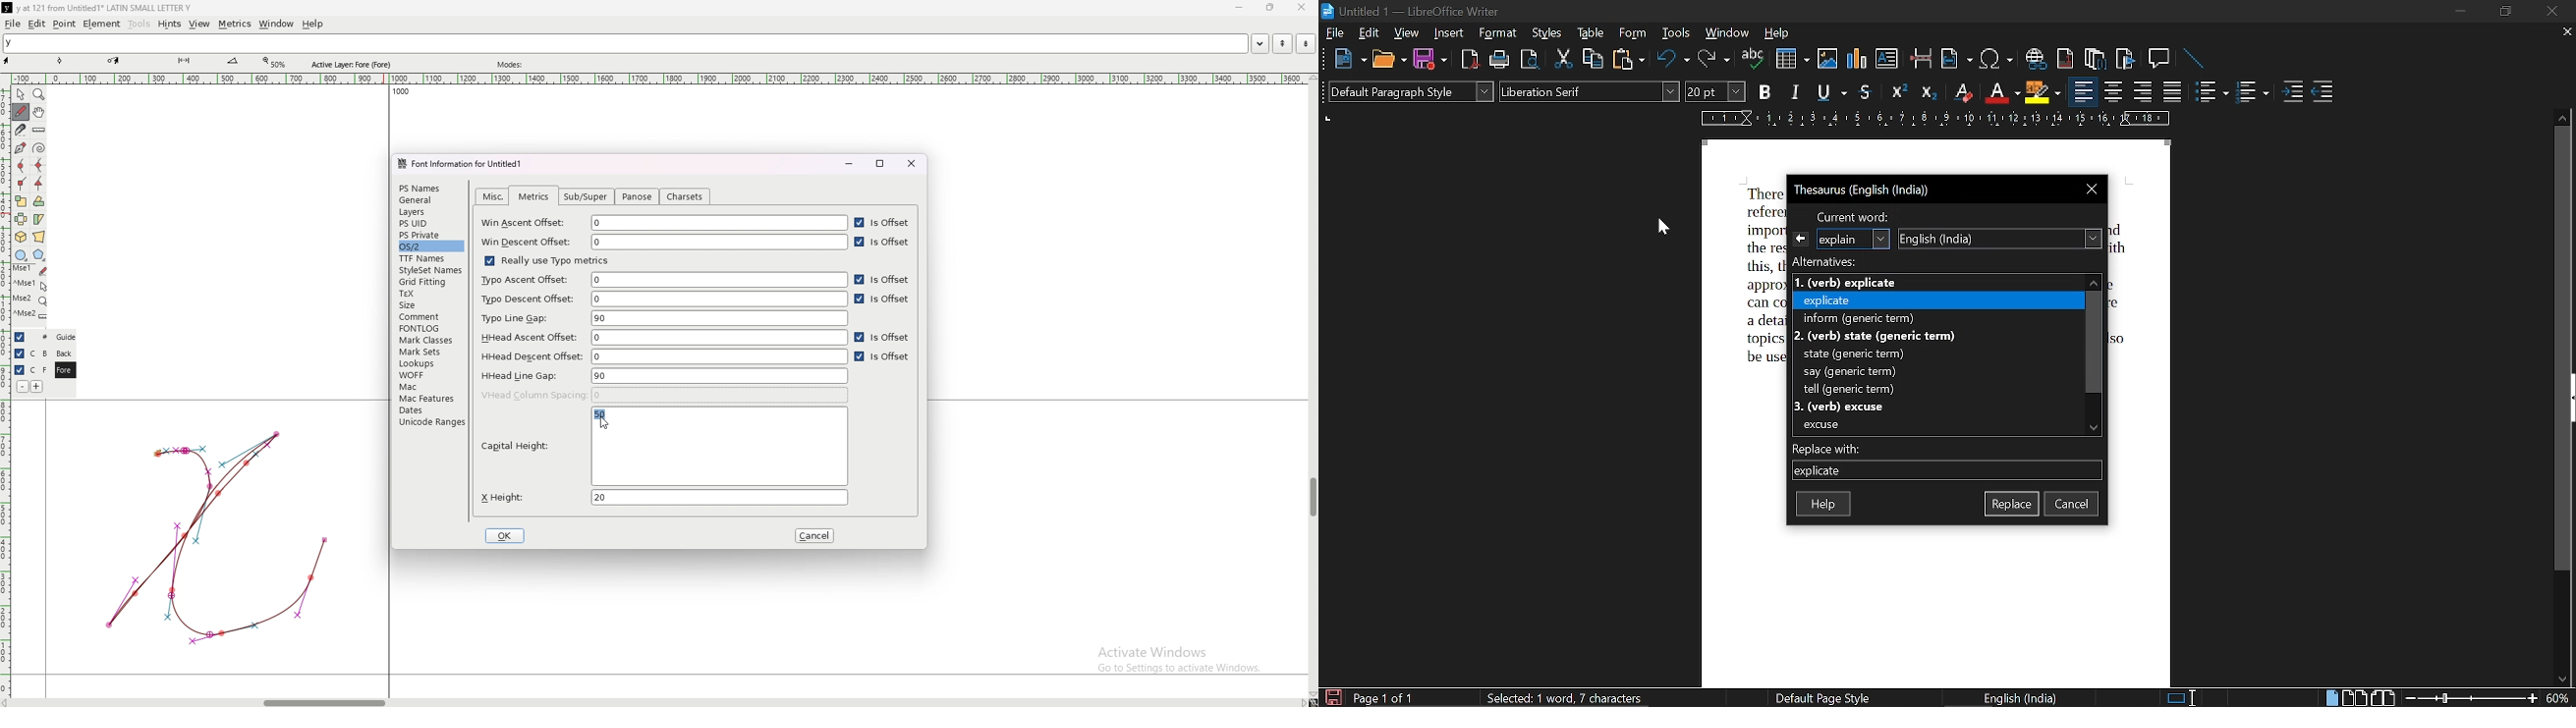  I want to click on win ascent offset 0, so click(665, 223).